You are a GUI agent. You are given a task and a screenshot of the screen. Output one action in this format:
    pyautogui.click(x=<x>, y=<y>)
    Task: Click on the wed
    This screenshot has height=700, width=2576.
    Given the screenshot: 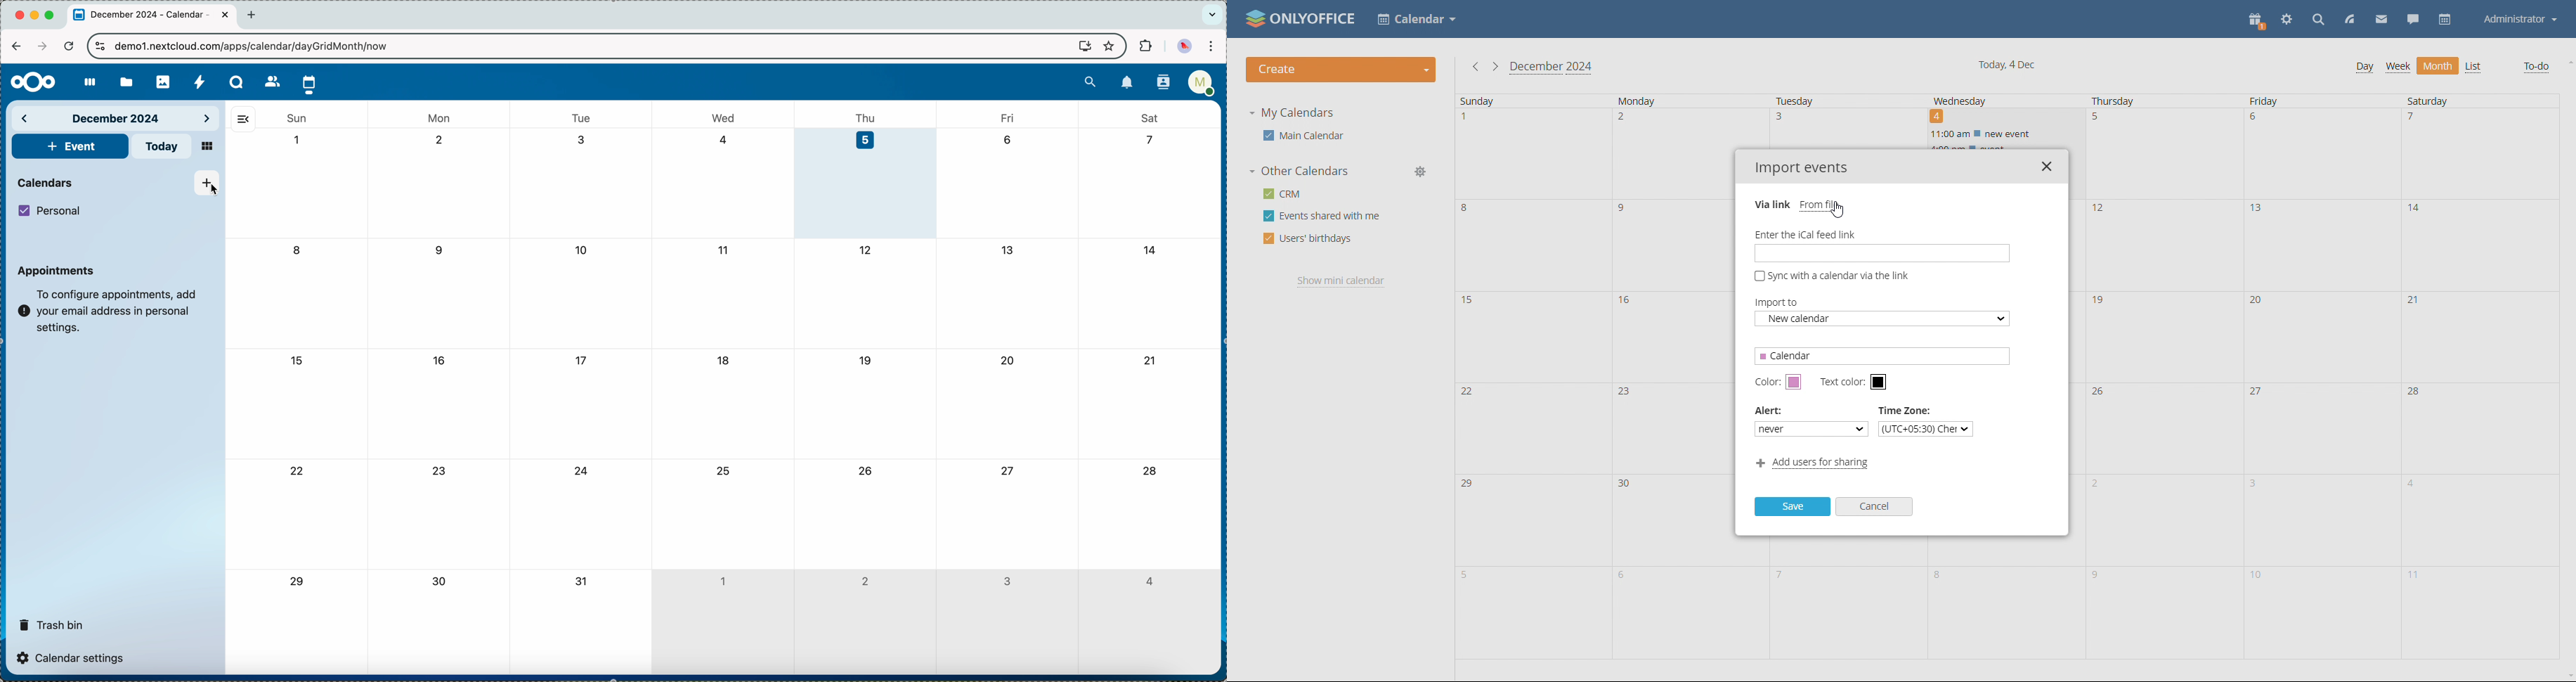 What is the action you would take?
    pyautogui.click(x=725, y=118)
    